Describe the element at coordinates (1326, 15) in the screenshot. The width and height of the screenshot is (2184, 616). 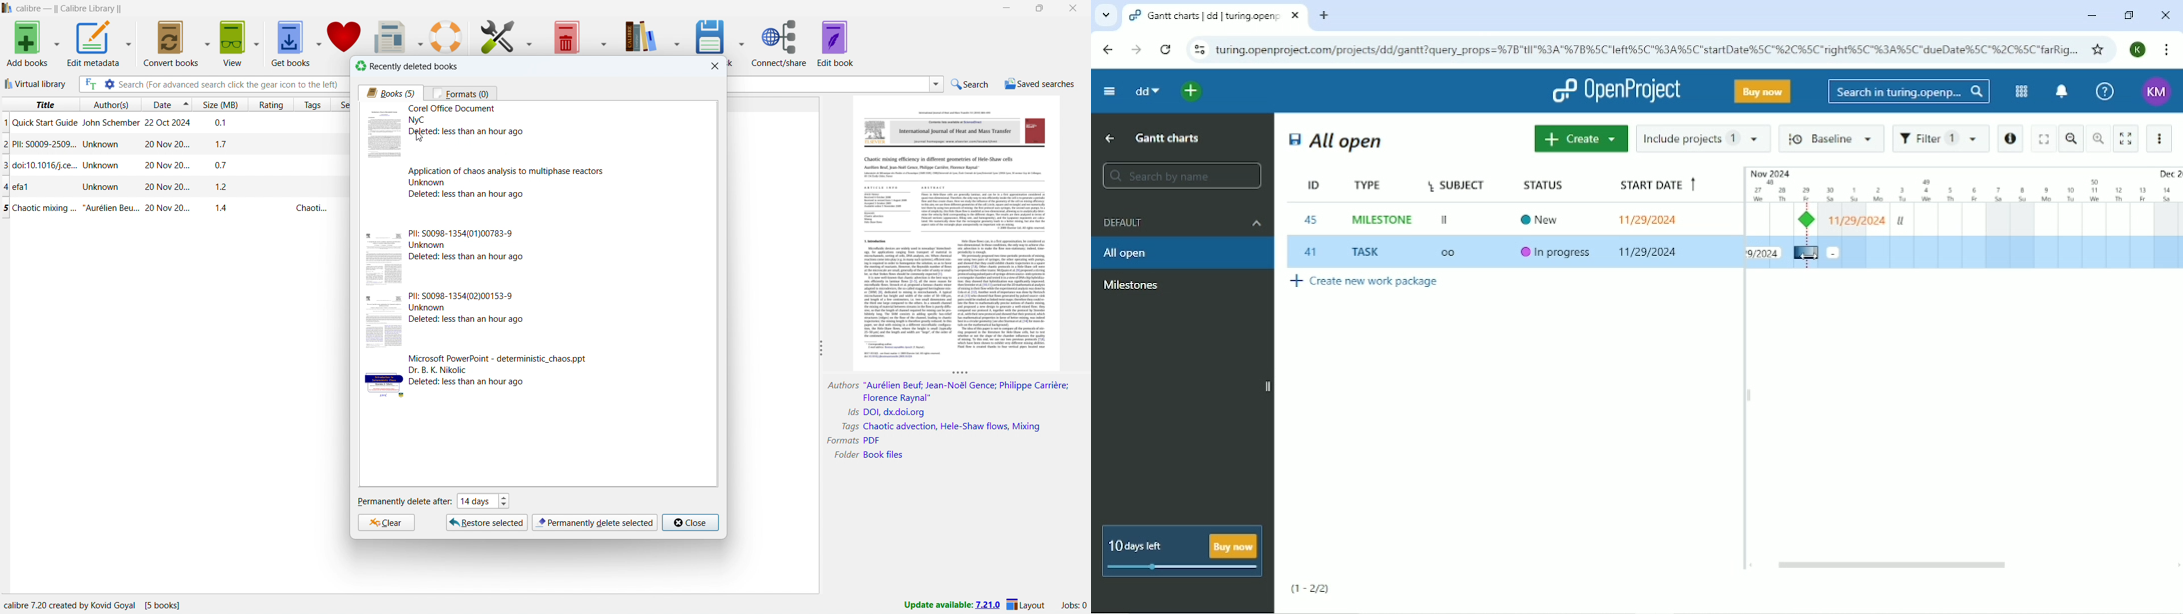
I see `New tab` at that location.